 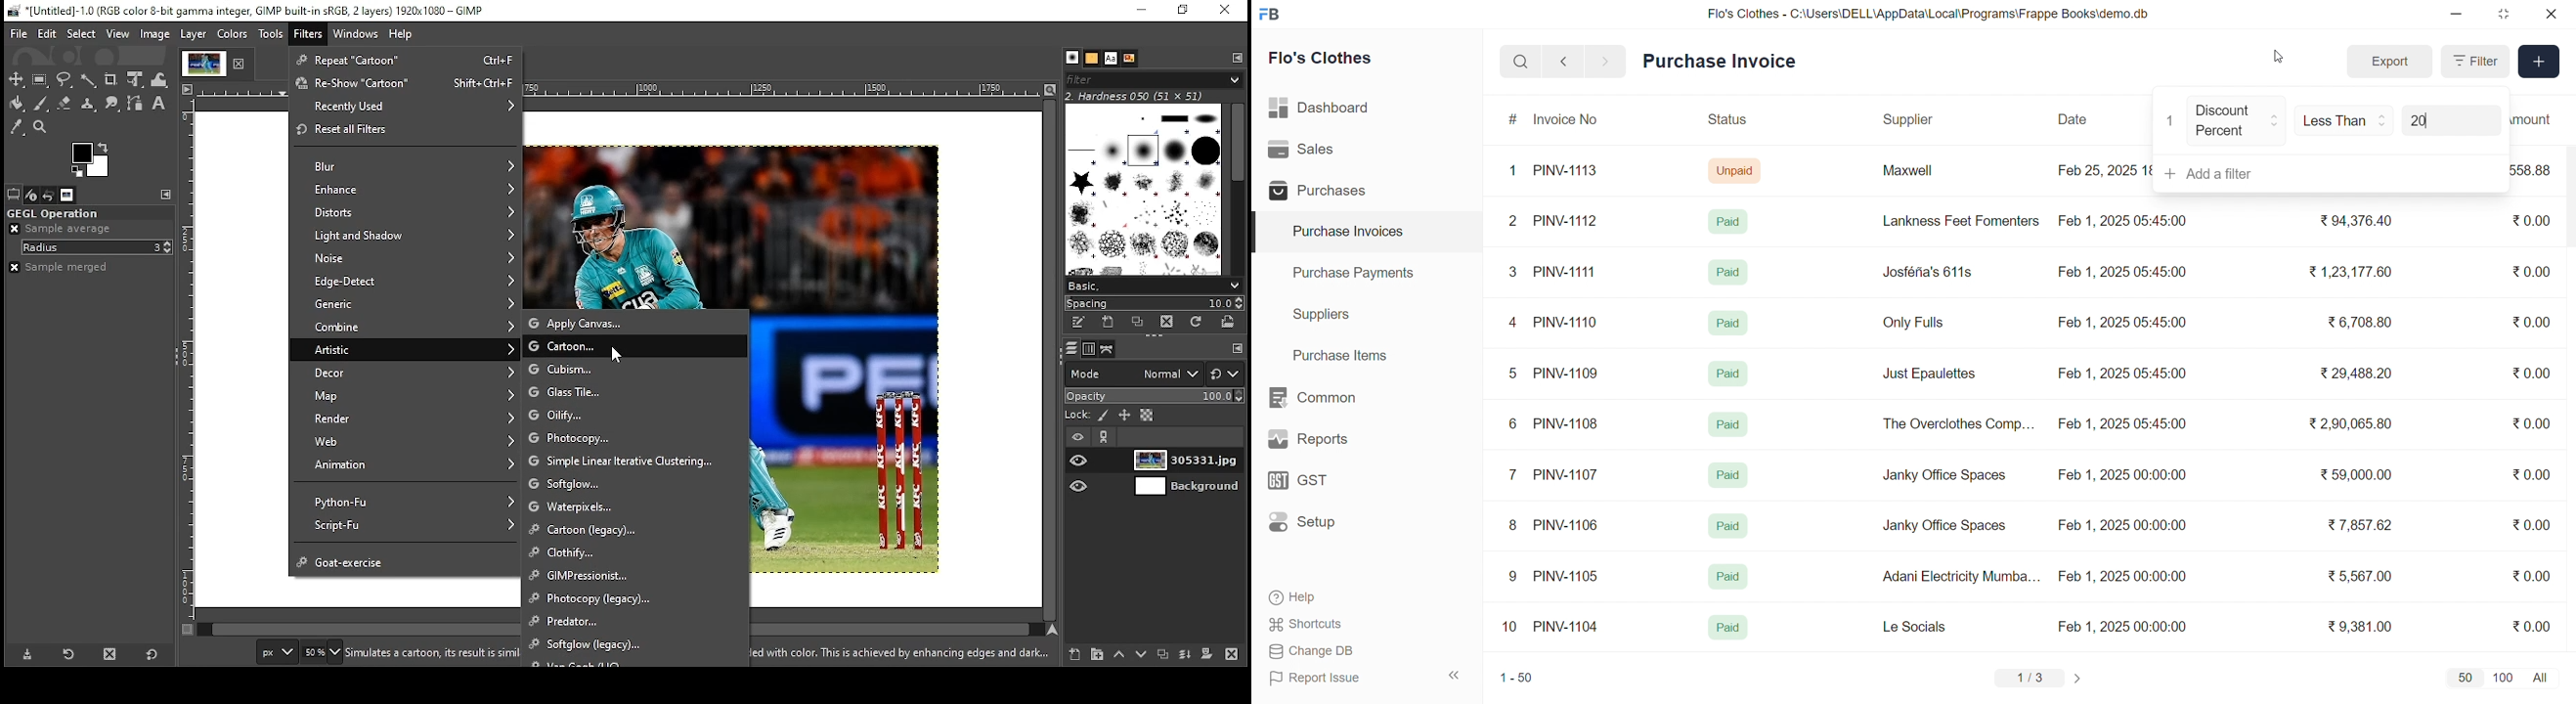 What do you see at coordinates (1566, 271) in the screenshot?
I see `PINV-1111` at bounding box center [1566, 271].